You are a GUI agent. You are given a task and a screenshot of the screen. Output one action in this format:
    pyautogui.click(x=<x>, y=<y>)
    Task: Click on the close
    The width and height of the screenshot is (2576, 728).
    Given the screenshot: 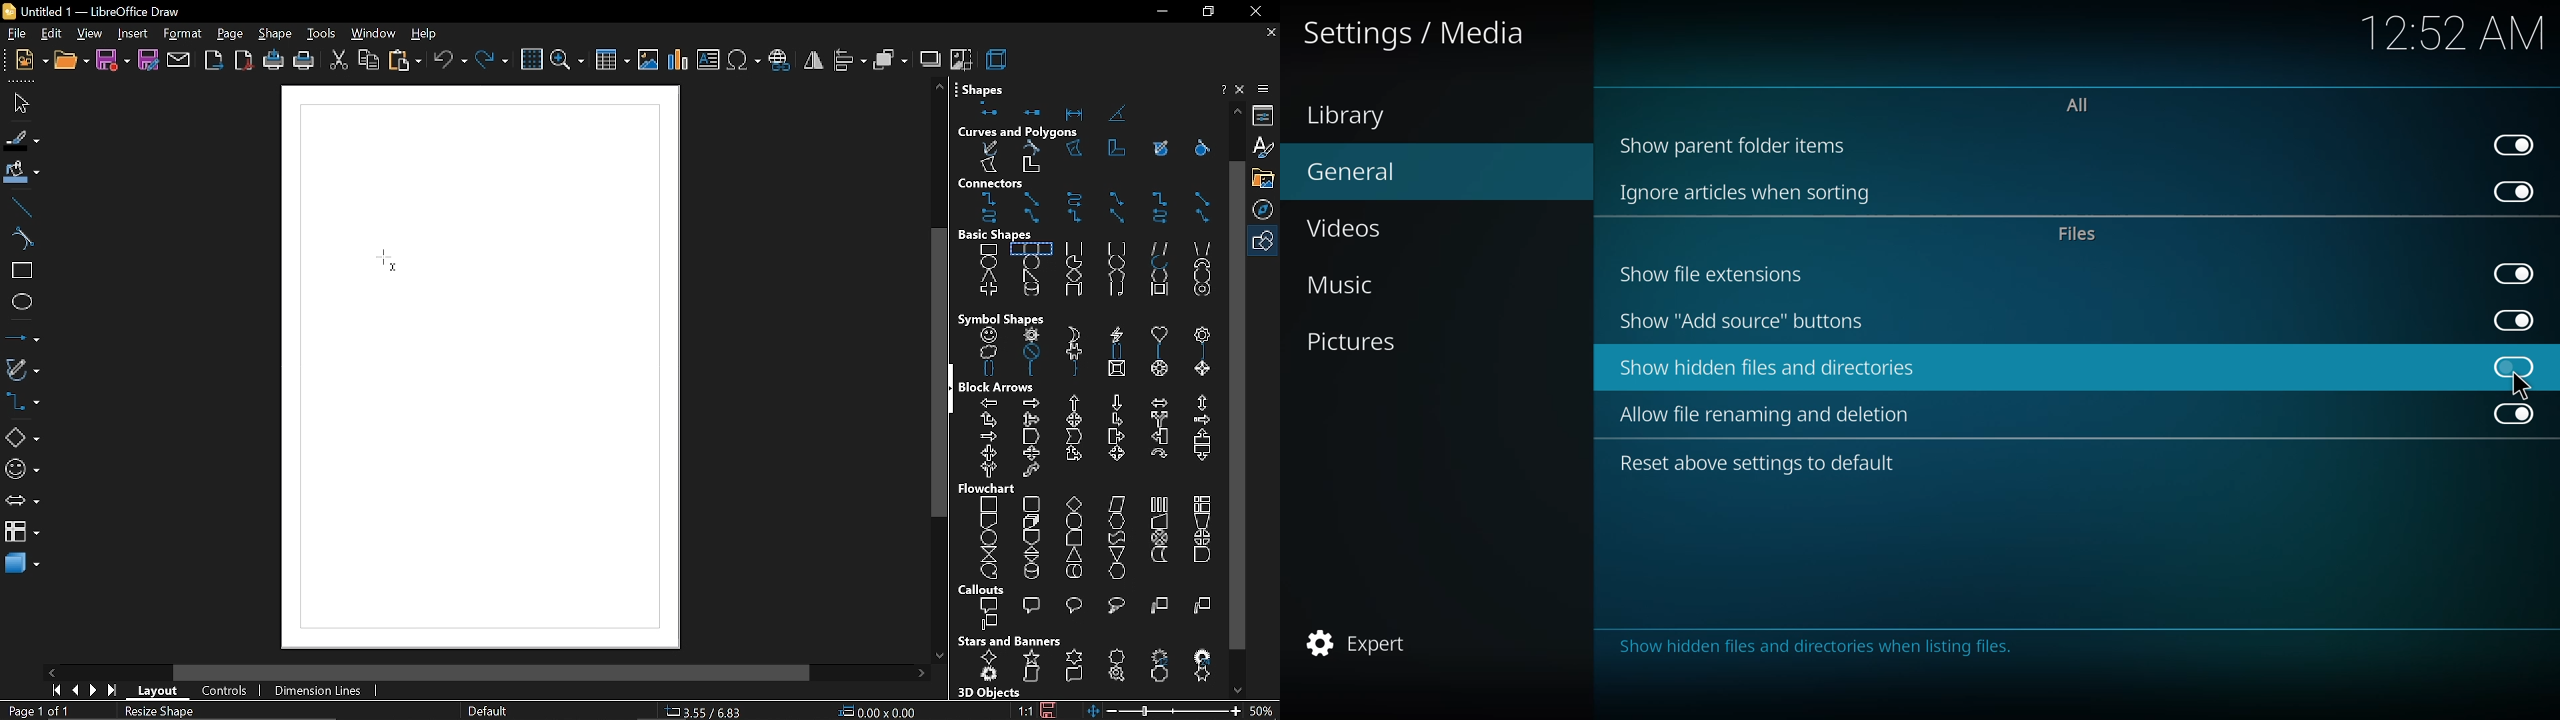 What is the action you would take?
    pyautogui.click(x=1242, y=89)
    